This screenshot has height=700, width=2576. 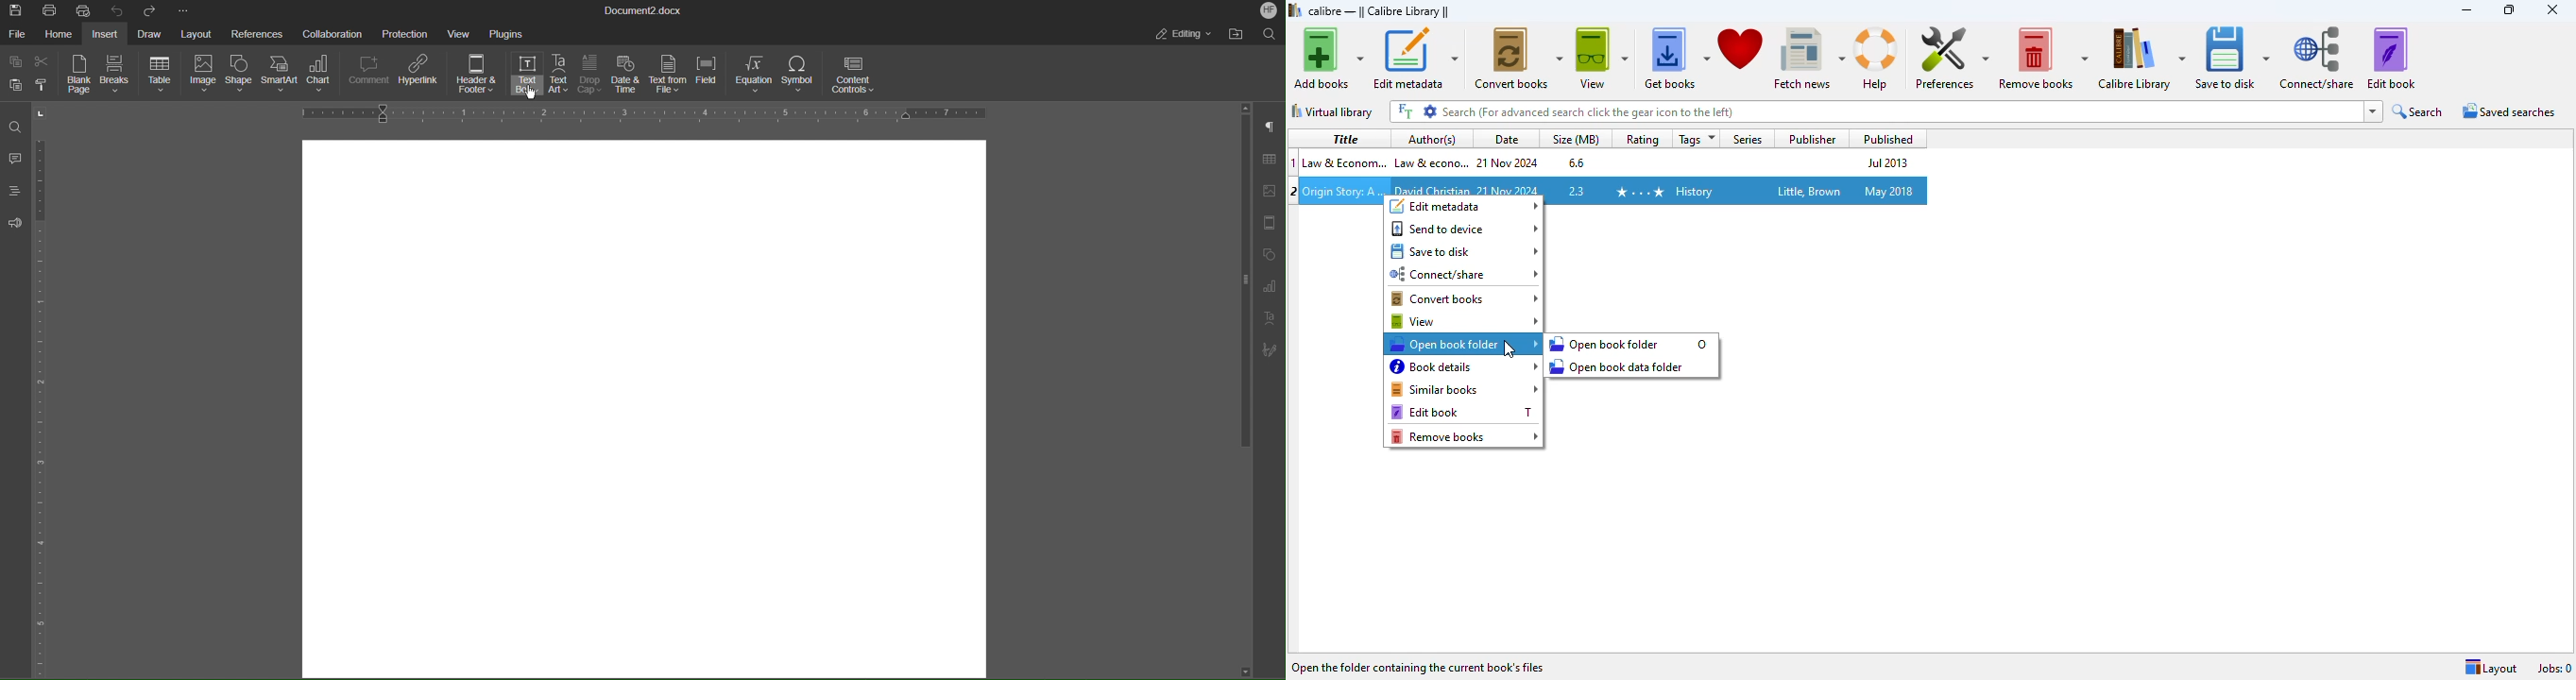 What do you see at coordinates (1419, 666) in the screenshot?
I see `open the folder containing the current book's files` at bounding box center [1419, 666].